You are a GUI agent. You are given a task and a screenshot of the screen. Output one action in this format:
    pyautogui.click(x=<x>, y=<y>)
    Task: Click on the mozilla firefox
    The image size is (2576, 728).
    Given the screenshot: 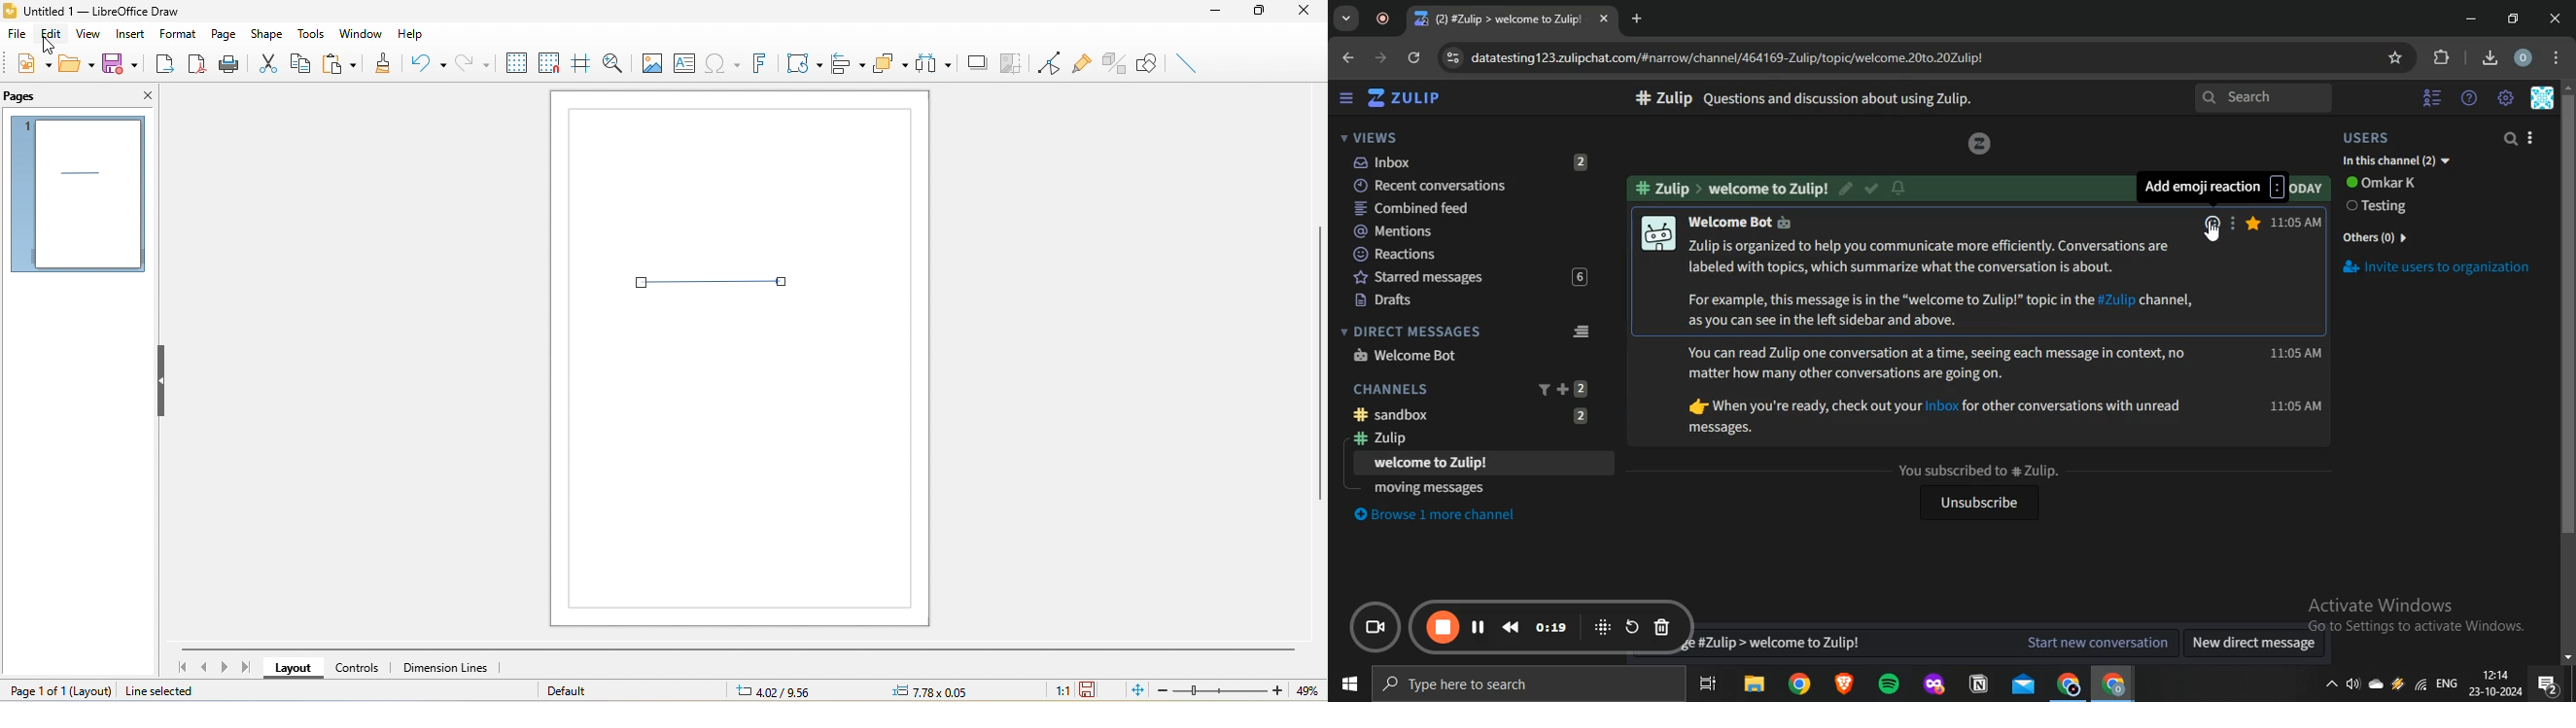 What is the action you would take?
    pyautogui.click(x=1933, y=685)
    